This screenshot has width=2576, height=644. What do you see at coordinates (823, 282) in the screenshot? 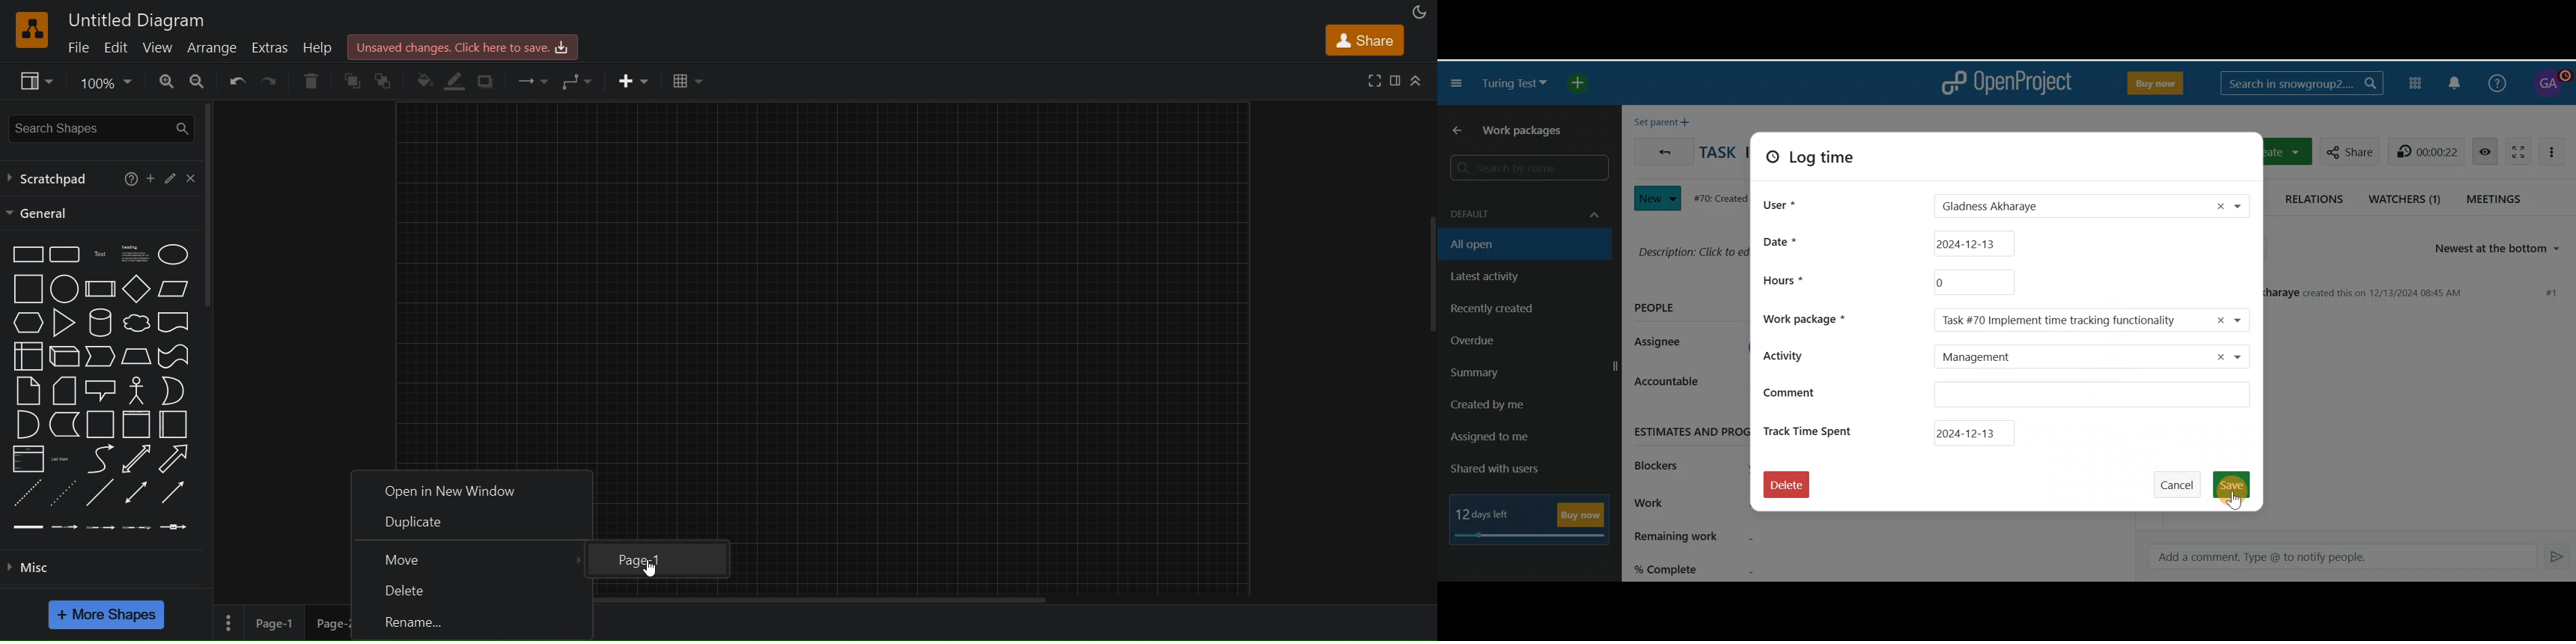
I see `canvas` at bounding box center [823, 282].